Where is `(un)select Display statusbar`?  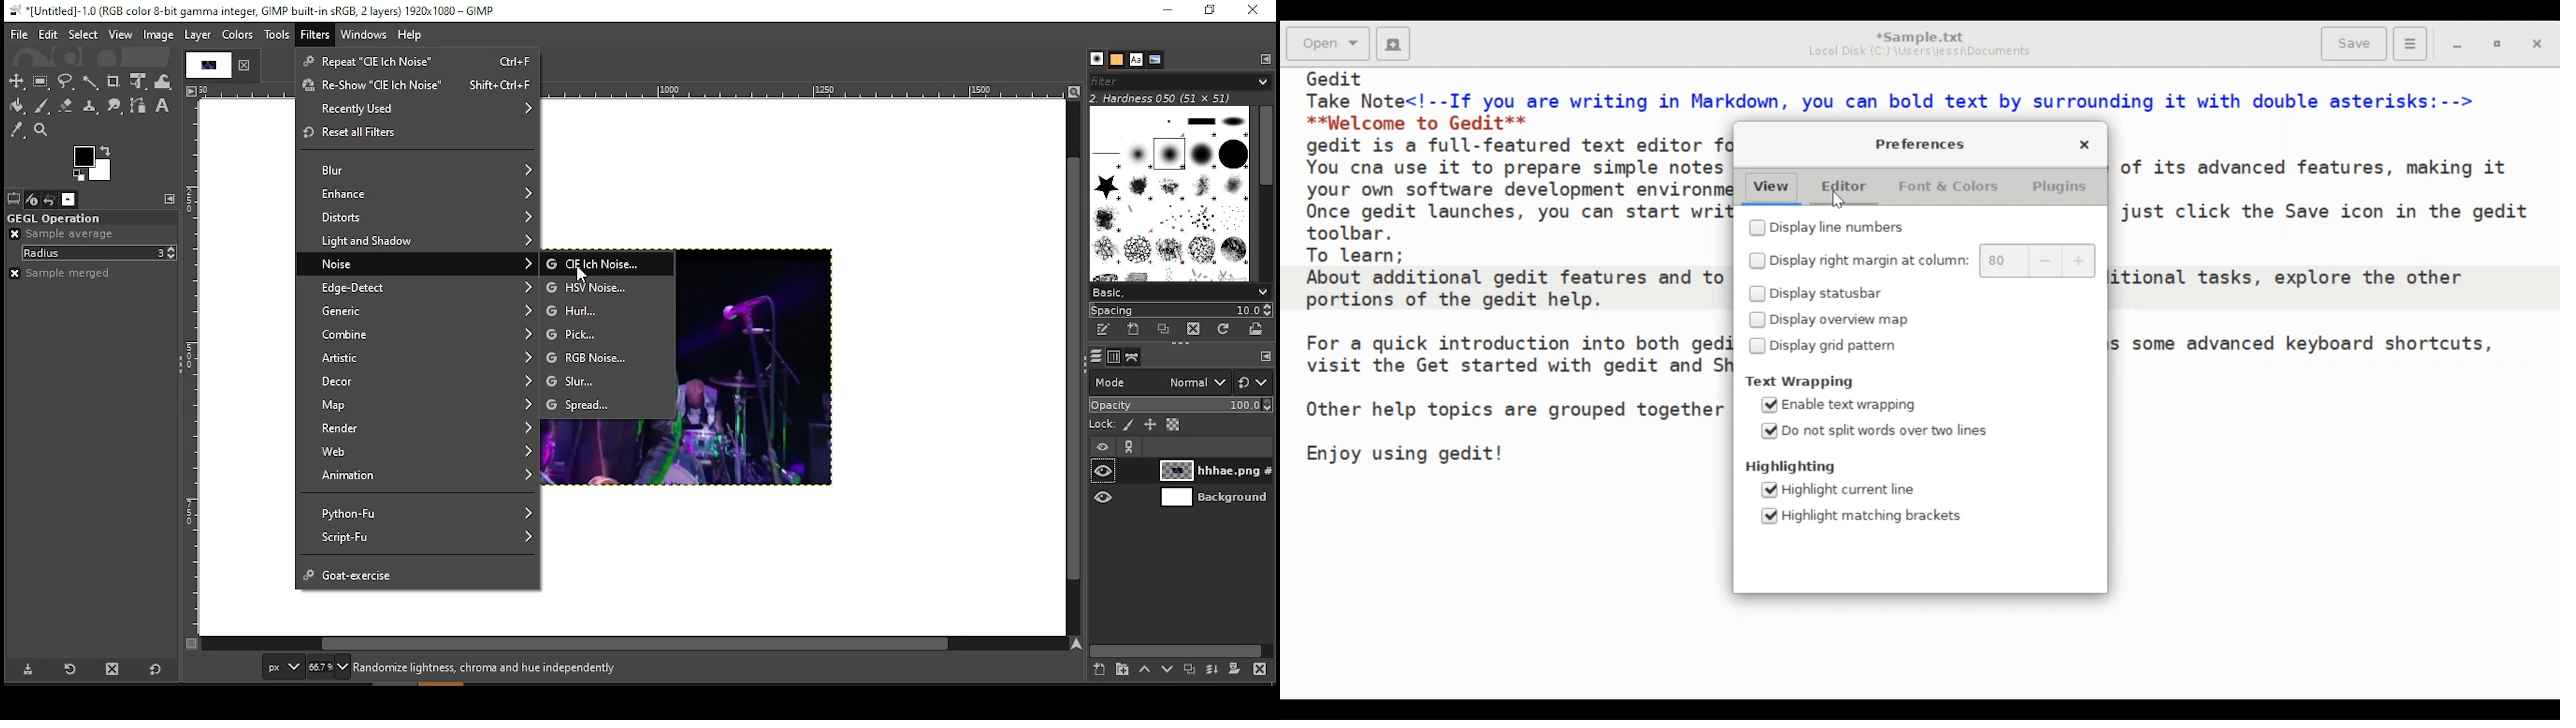
(un)select Display statusbar is located at coordinates (1825, 293).